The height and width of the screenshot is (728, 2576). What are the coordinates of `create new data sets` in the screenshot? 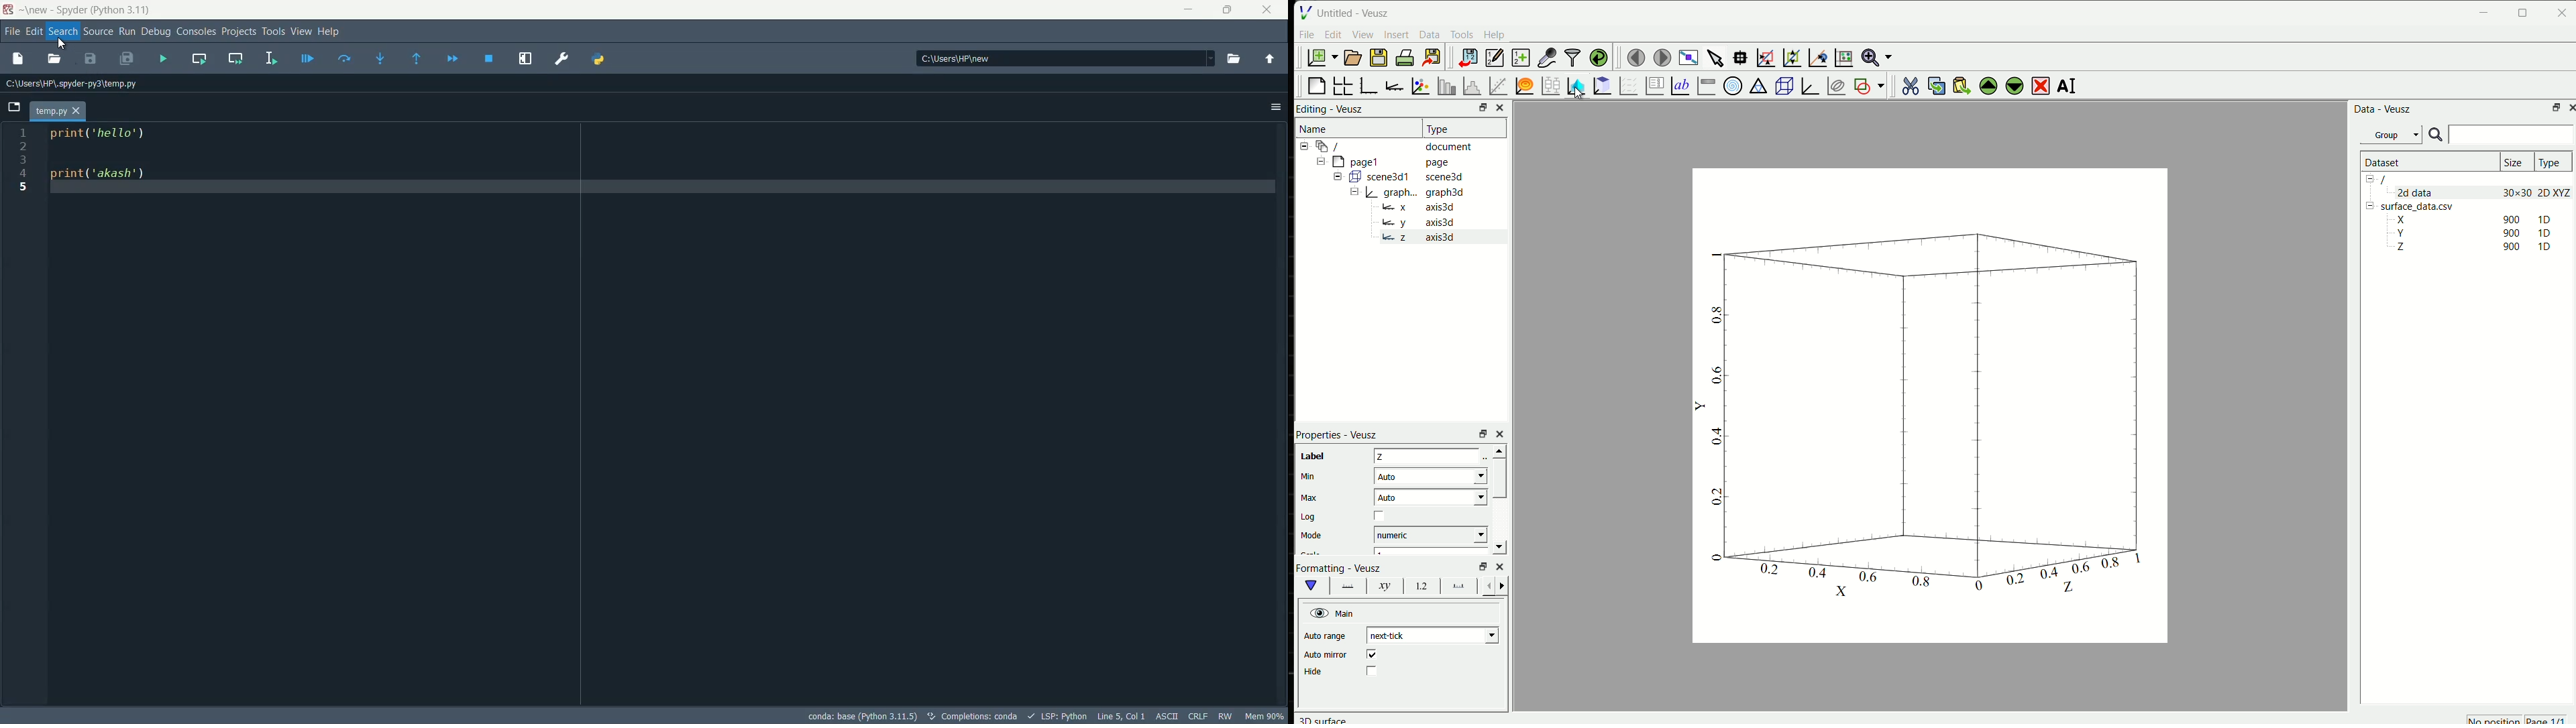 It's located at (1521, 58).